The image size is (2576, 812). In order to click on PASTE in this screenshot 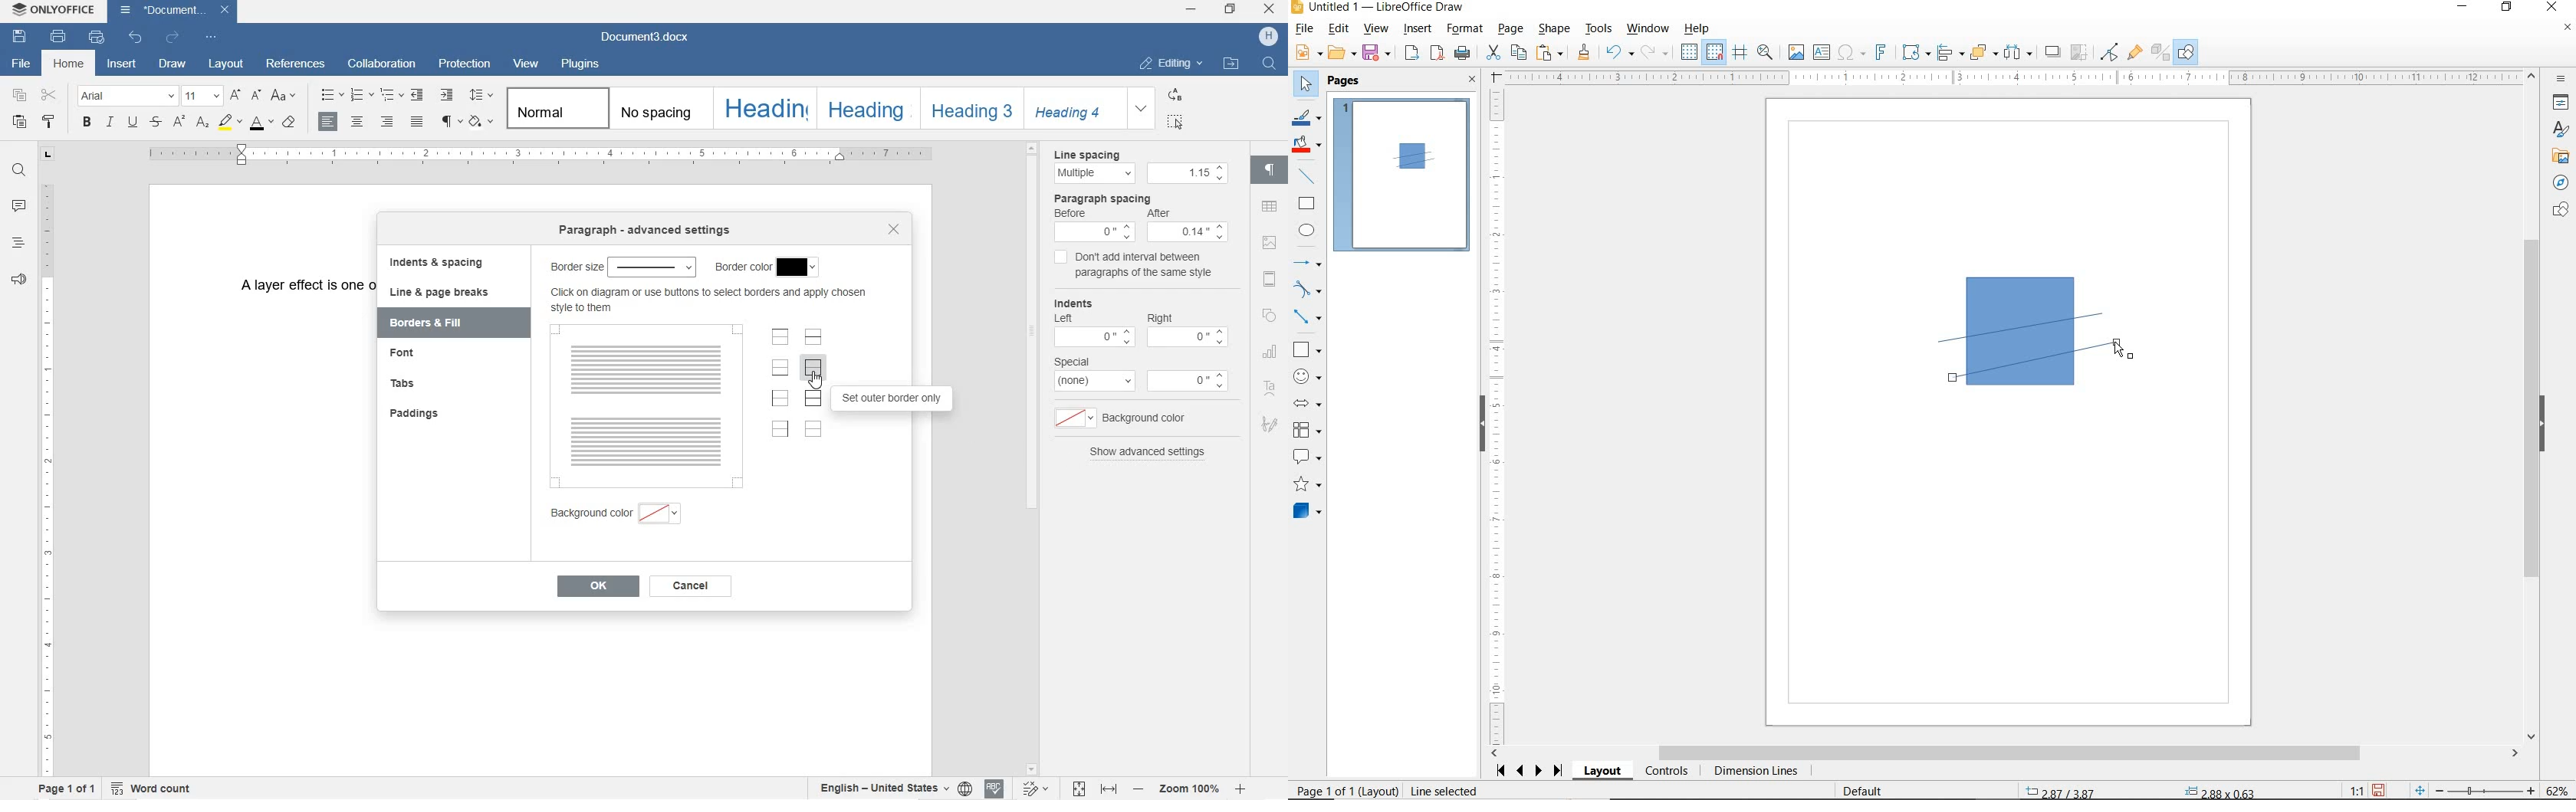, I will do `click(1549, 53)`.